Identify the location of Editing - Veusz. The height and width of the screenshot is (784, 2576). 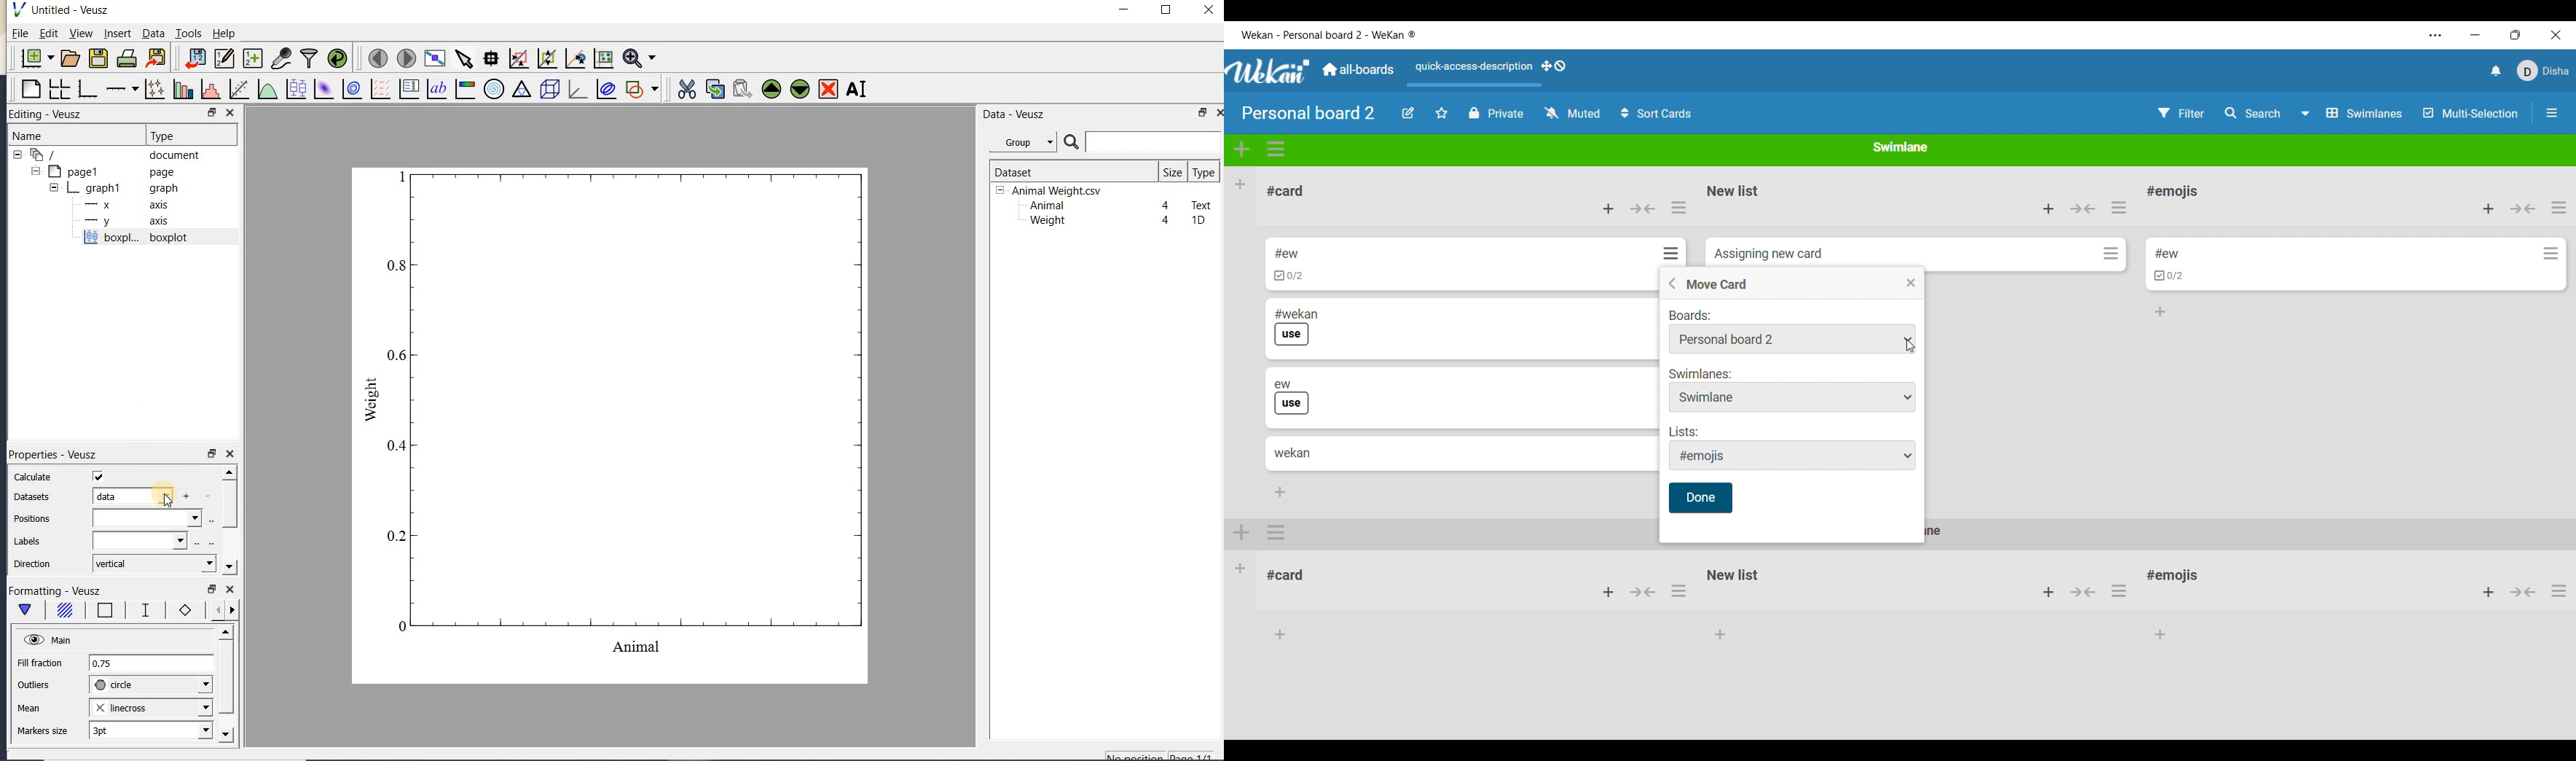
(53, 114).